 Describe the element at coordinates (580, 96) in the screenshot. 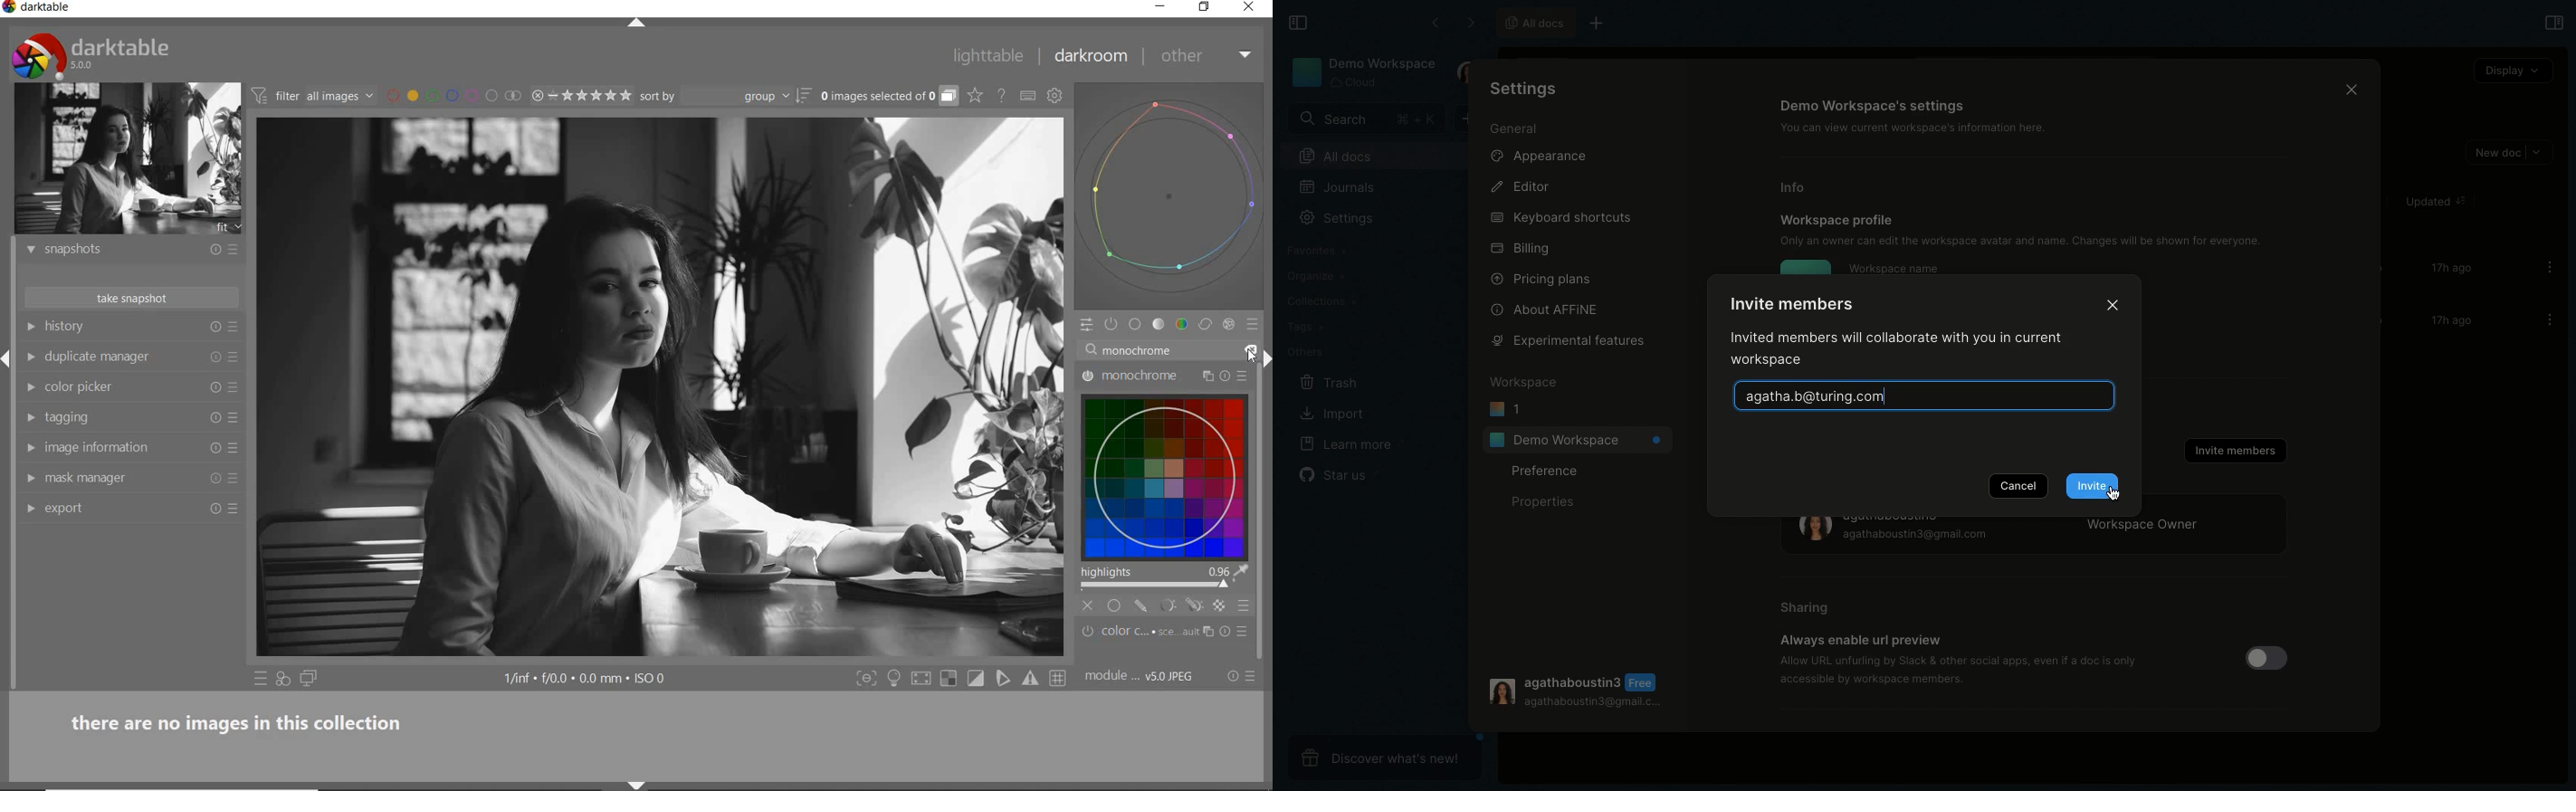

I see `range rating of selected image` at that location.